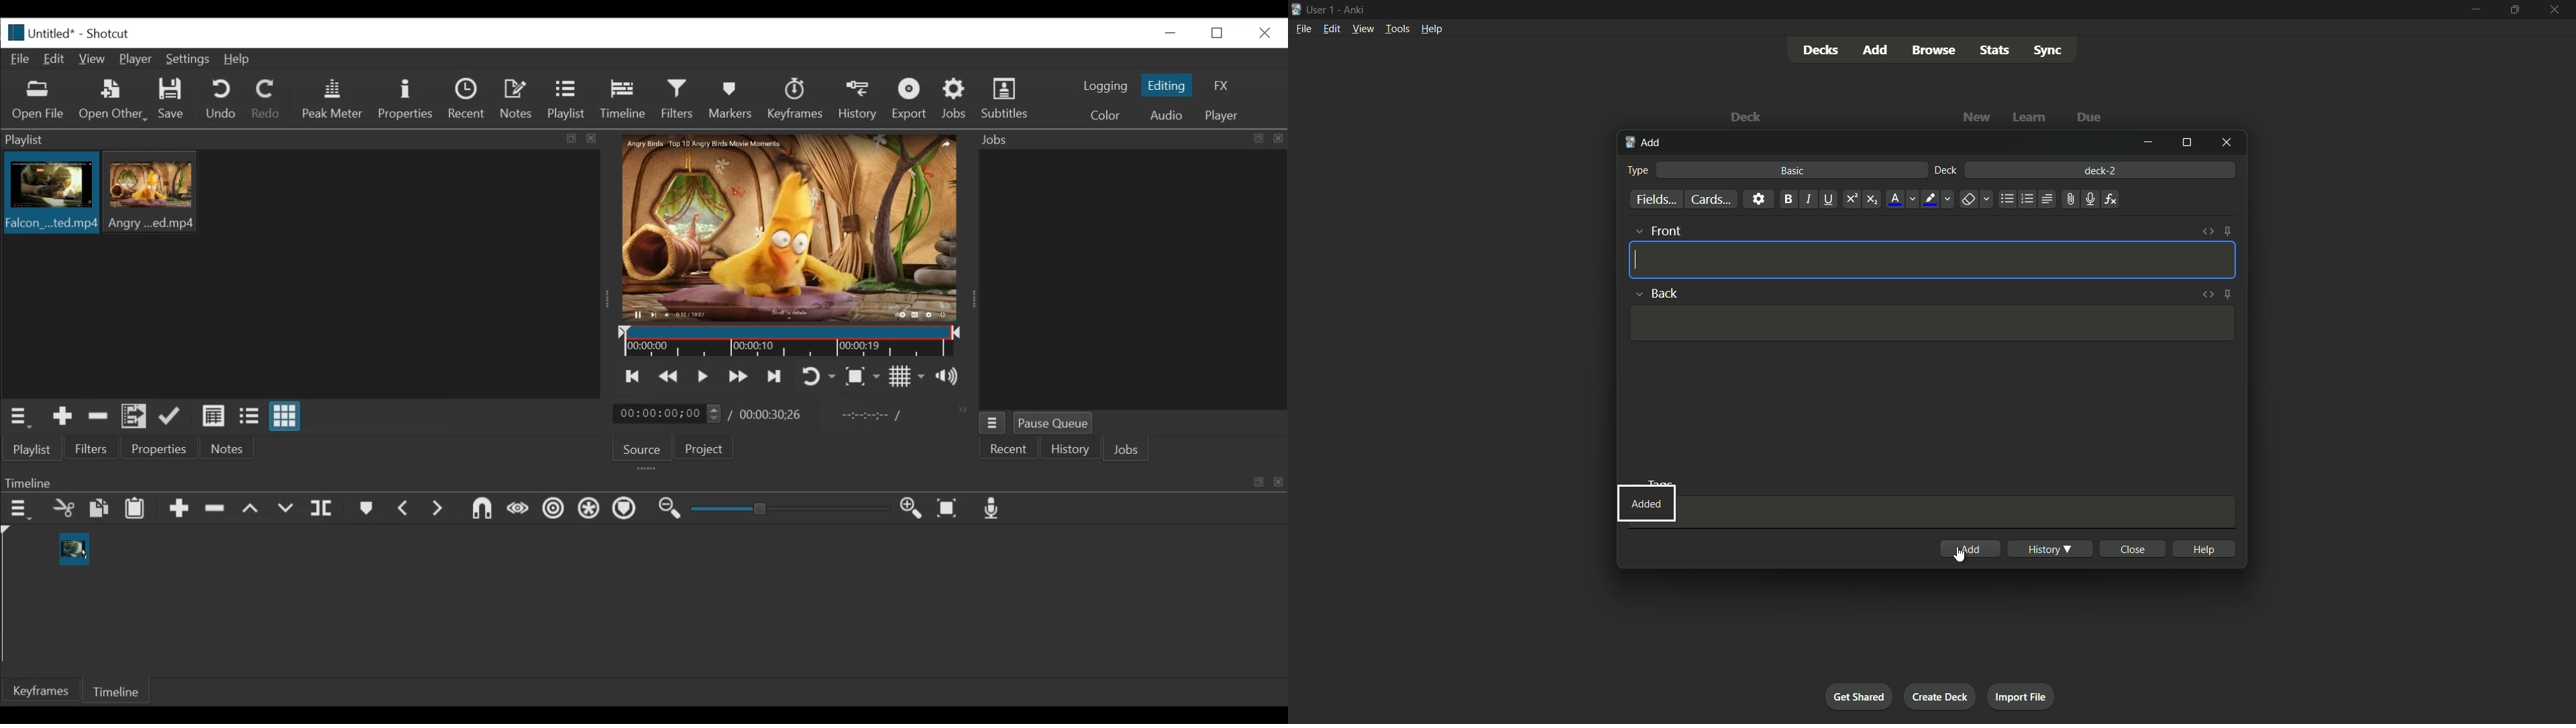  What do you see at coordinates (818, 377) in the screenshot?
I see `toggle player looping` at bounding box center [818, 377].